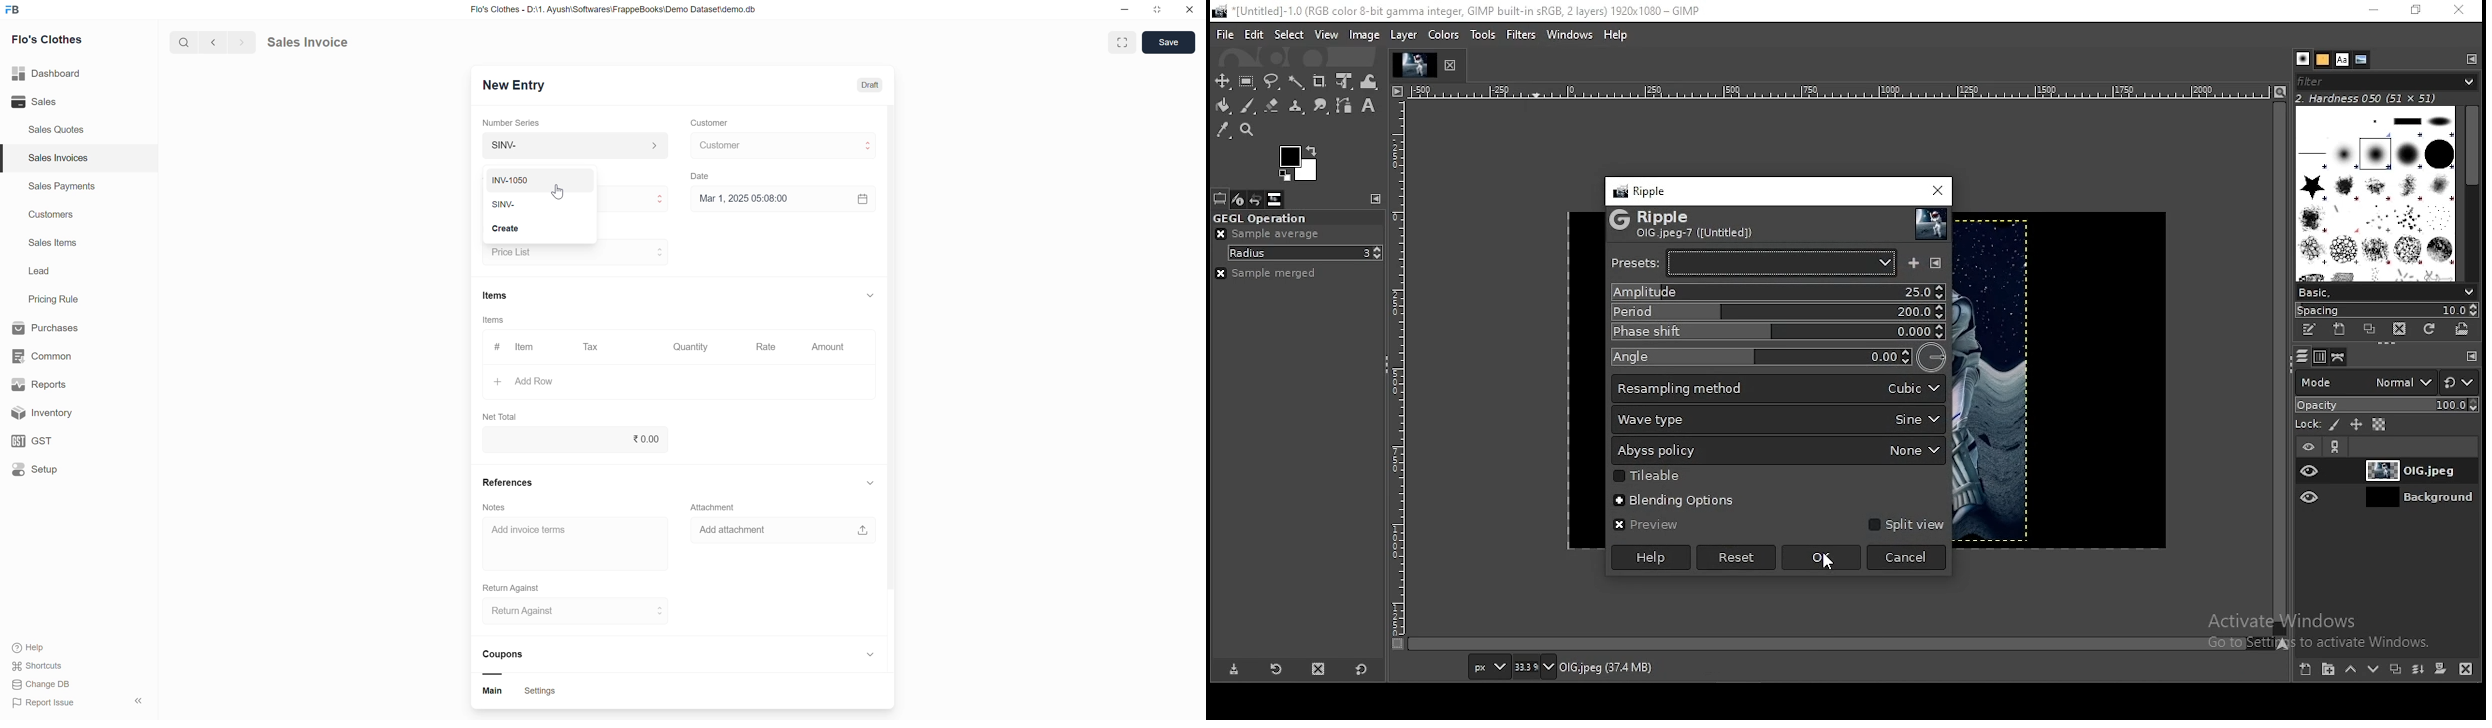 This screenshot has height=728, width=2492. What do you see at coordinates (1191, 11) in the screenshot?
I see `close ` at bounding box center [1191, 11].